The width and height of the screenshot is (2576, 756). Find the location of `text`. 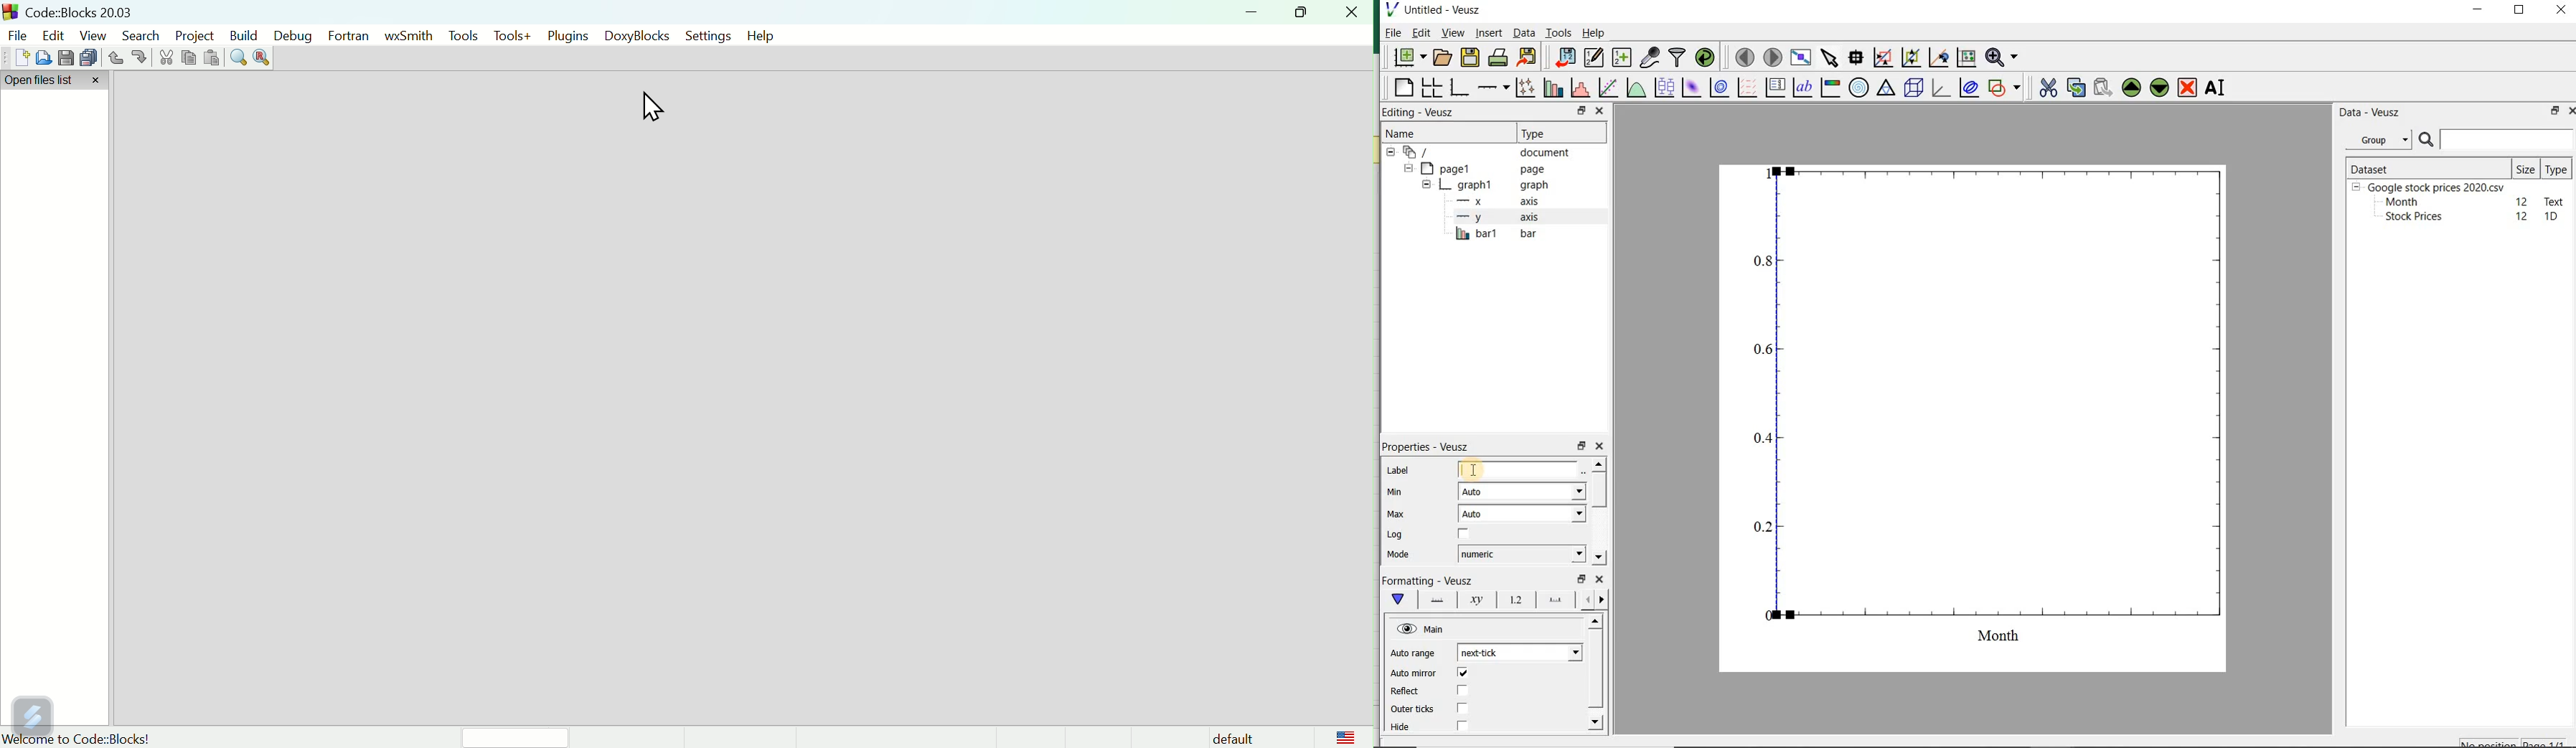

text is located at coordinates (2552, 201).